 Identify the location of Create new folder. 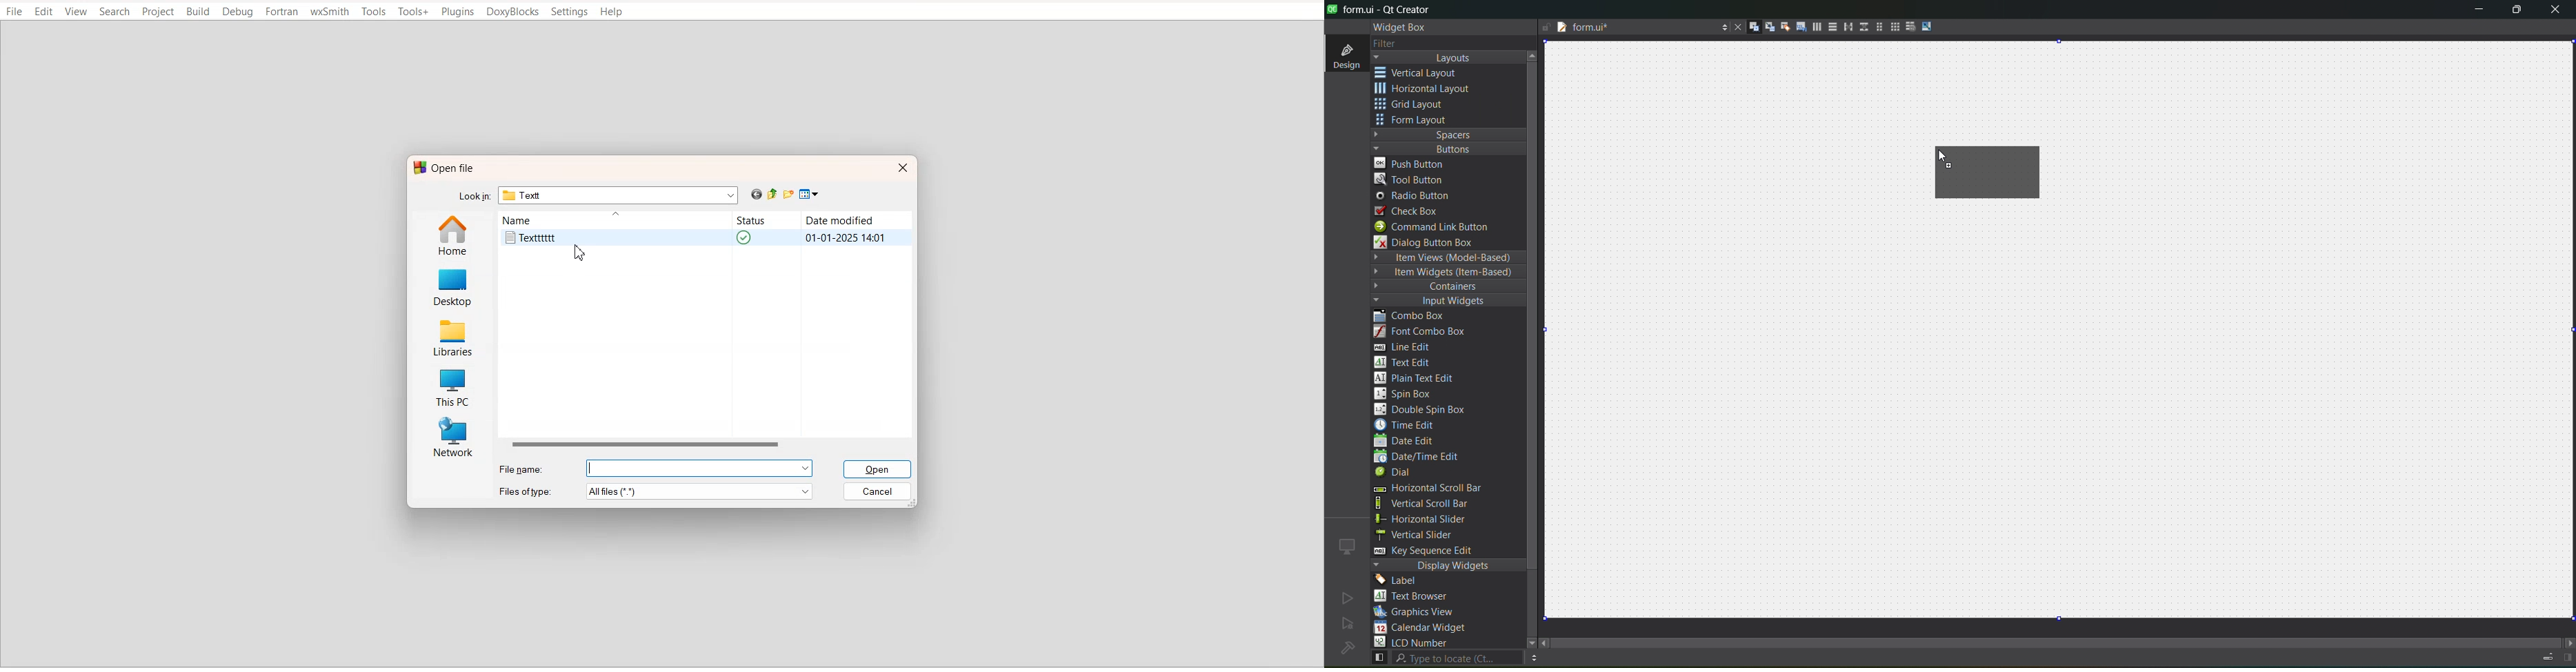
(790, 195).